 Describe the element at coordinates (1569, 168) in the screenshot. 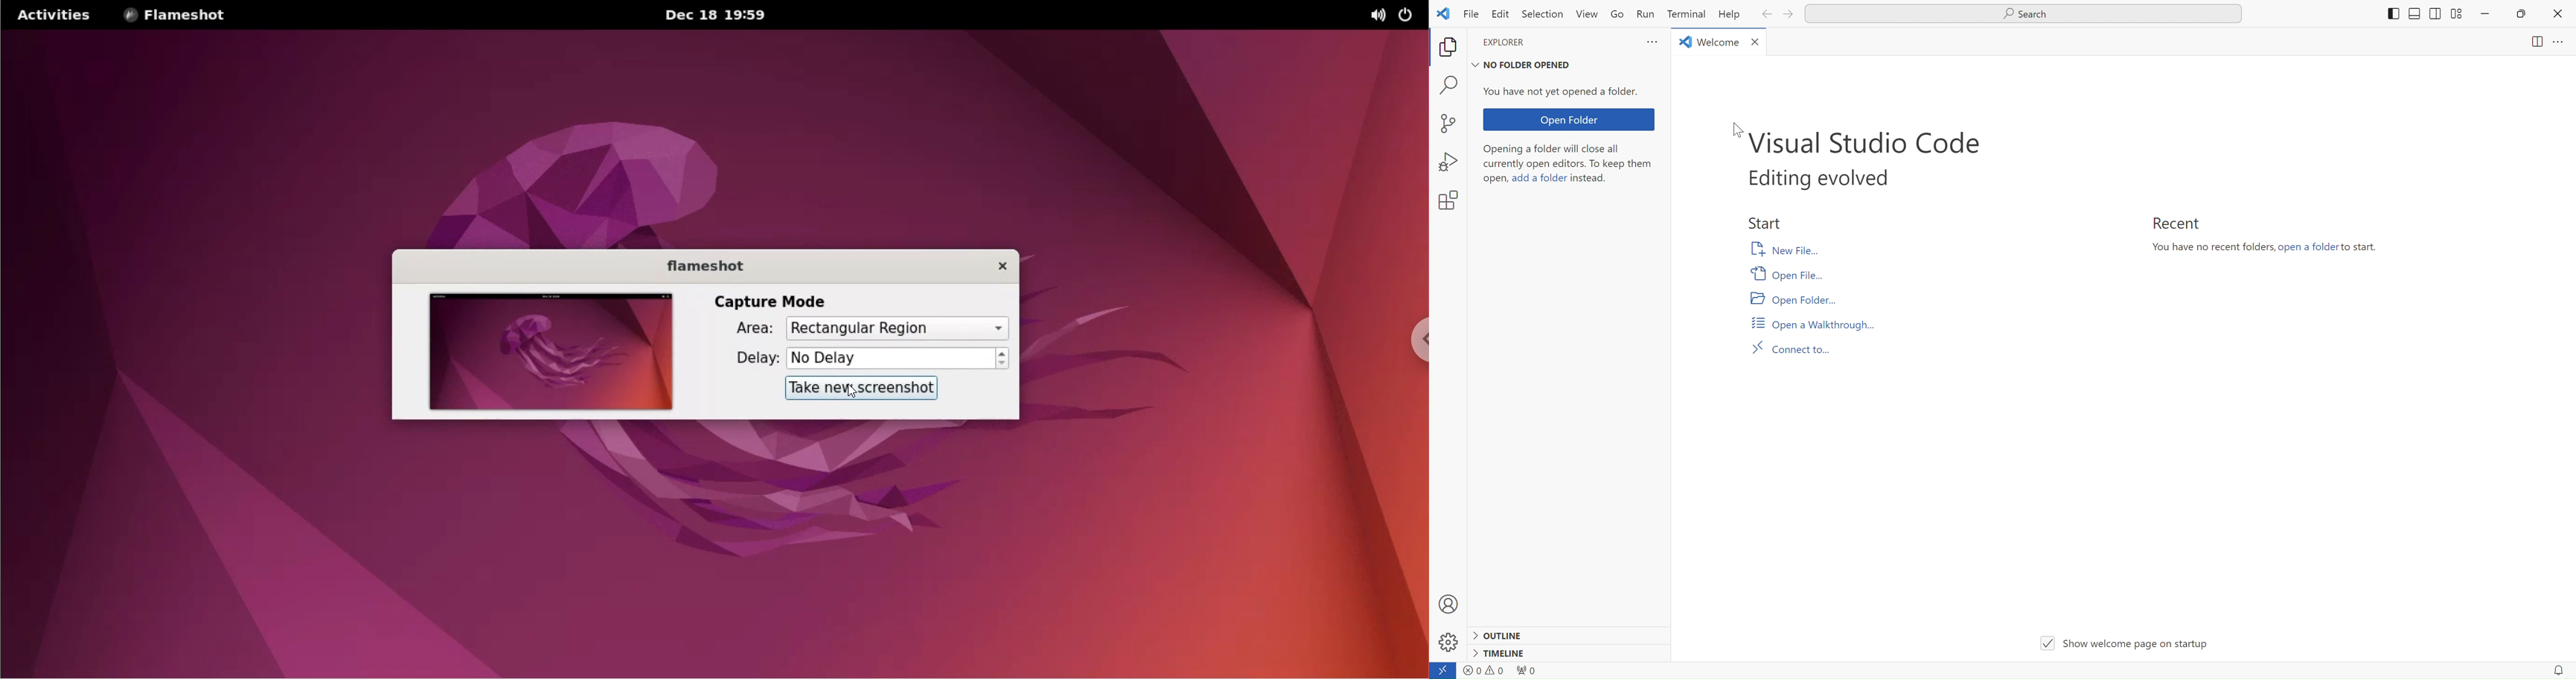

I see `Opening a folder will close all currently open editors. To keep them open,add a folder instead` at that location.